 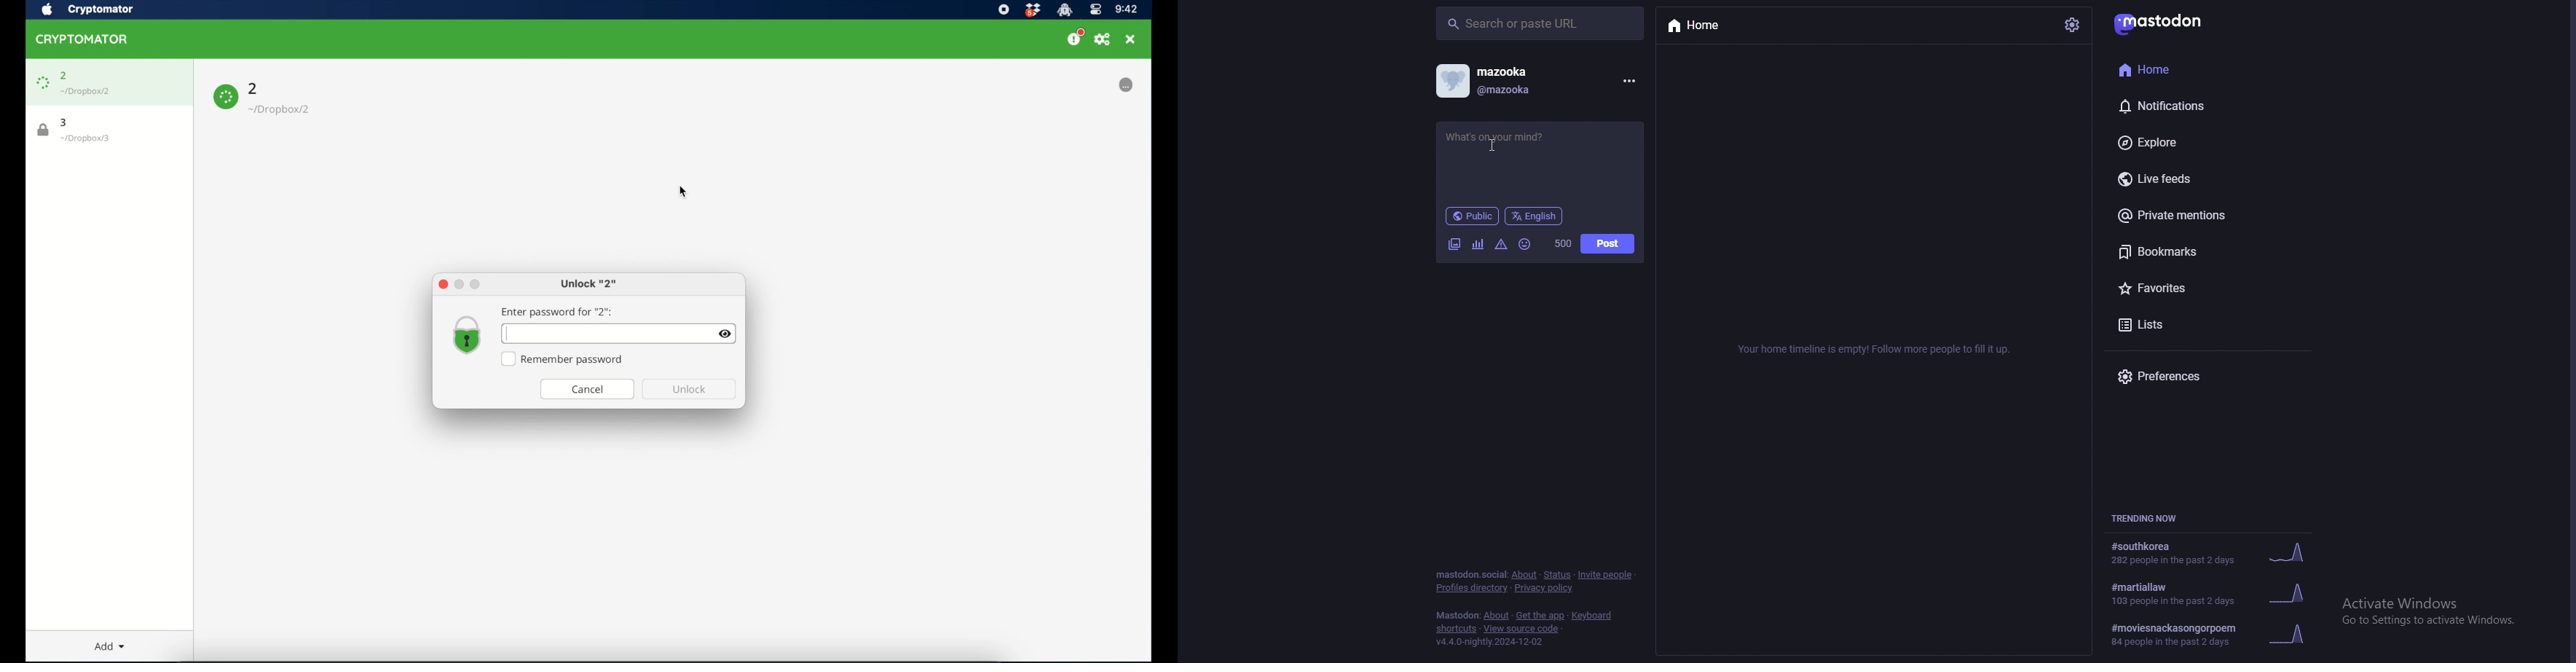 What do you see at coordinates (442, 284) in the screenshot?
I see `close` at bounding box center [442, 284].